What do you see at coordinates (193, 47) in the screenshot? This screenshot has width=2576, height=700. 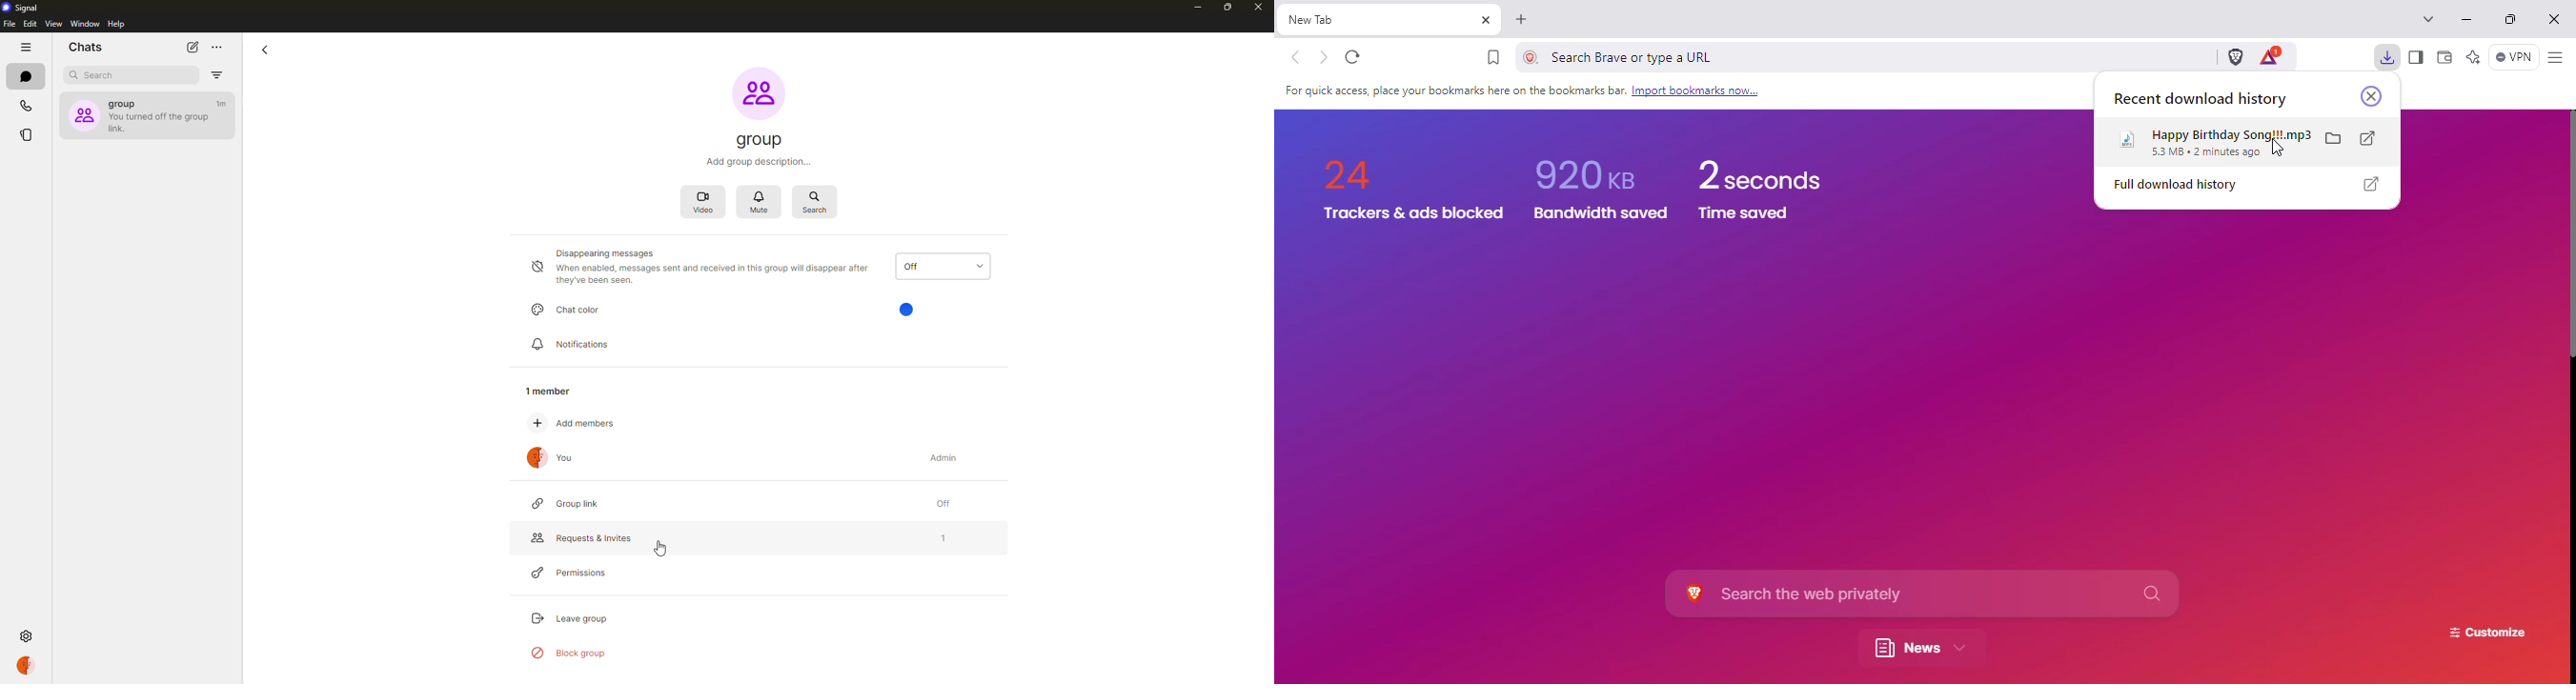 I see `new chat` at bounding box center [193, 47].